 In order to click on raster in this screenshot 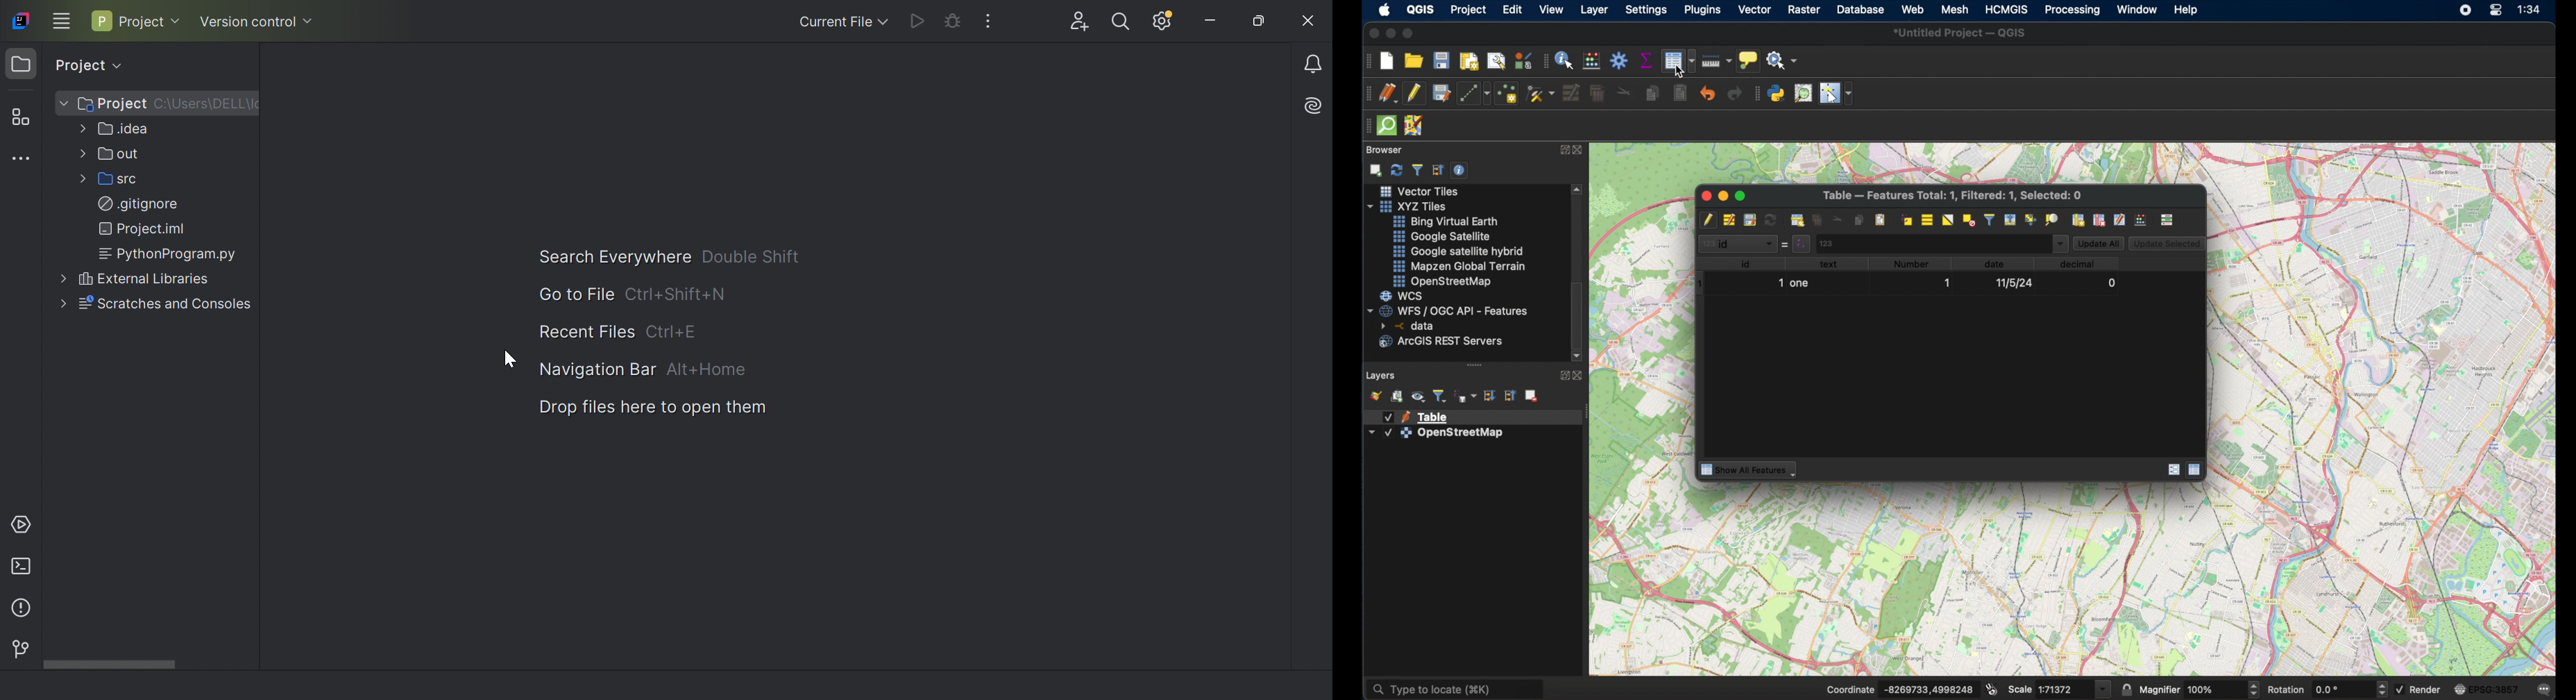, I will do `click(1803, 10)`.